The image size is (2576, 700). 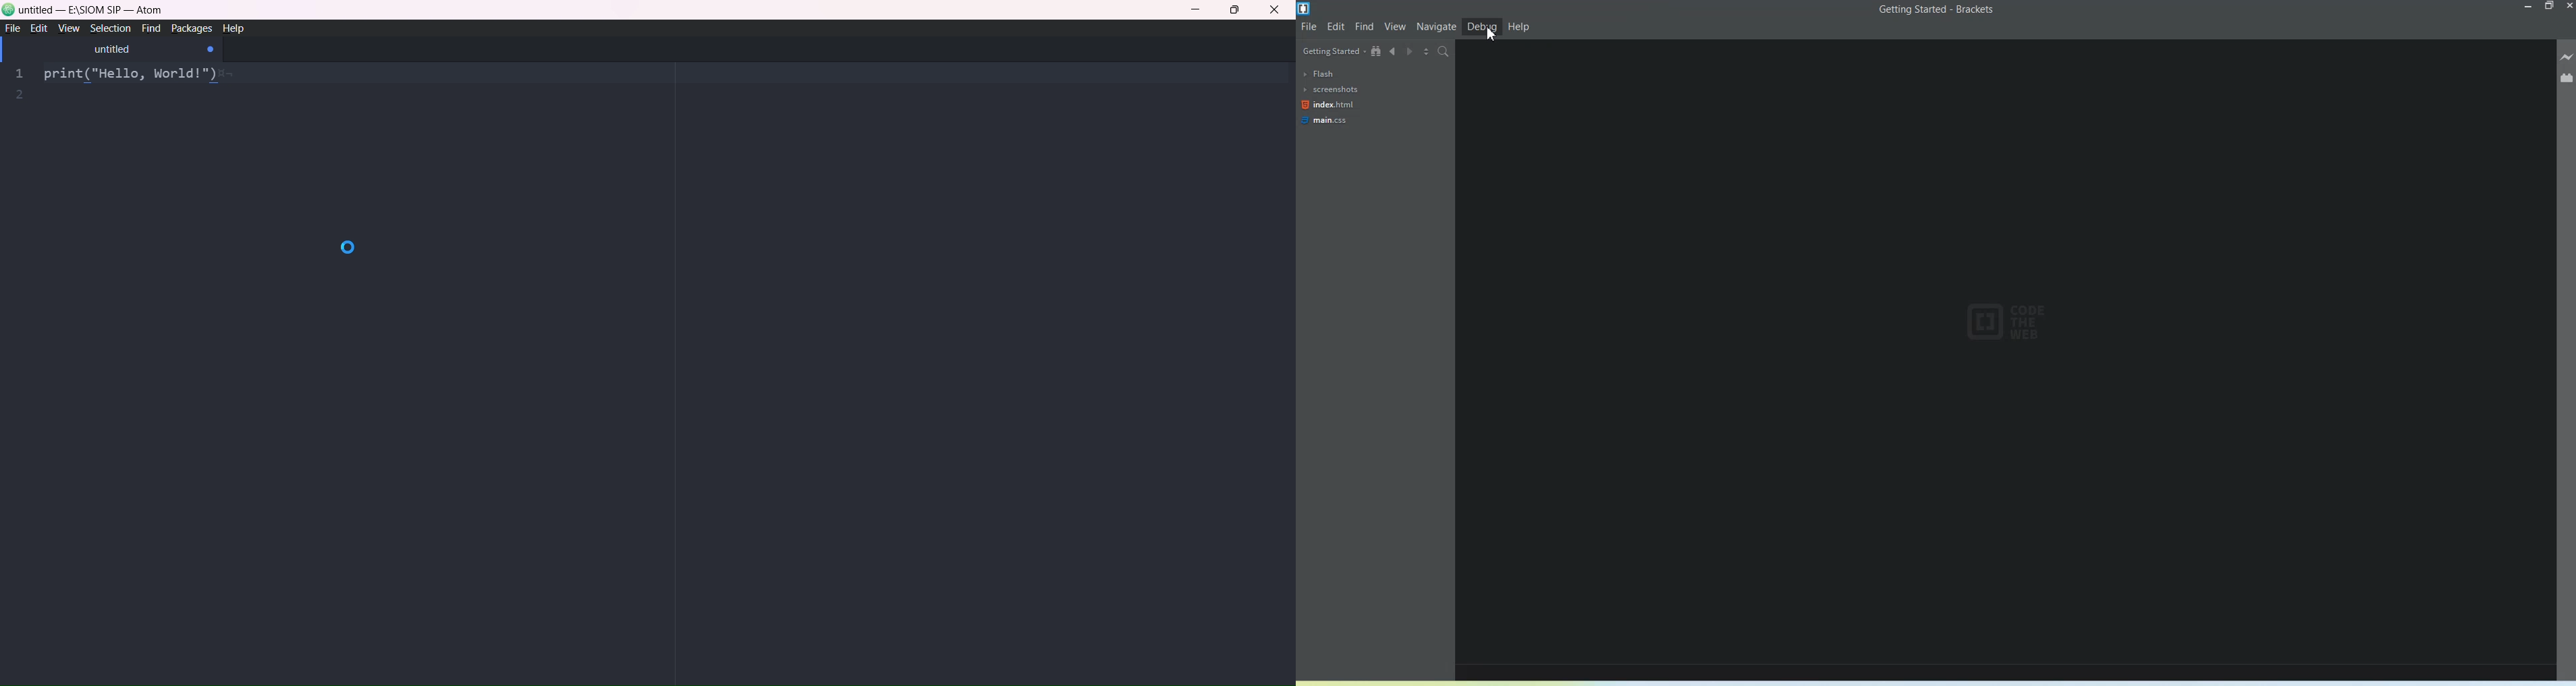 I want to click on Flash, so click(x=1326, y=73).